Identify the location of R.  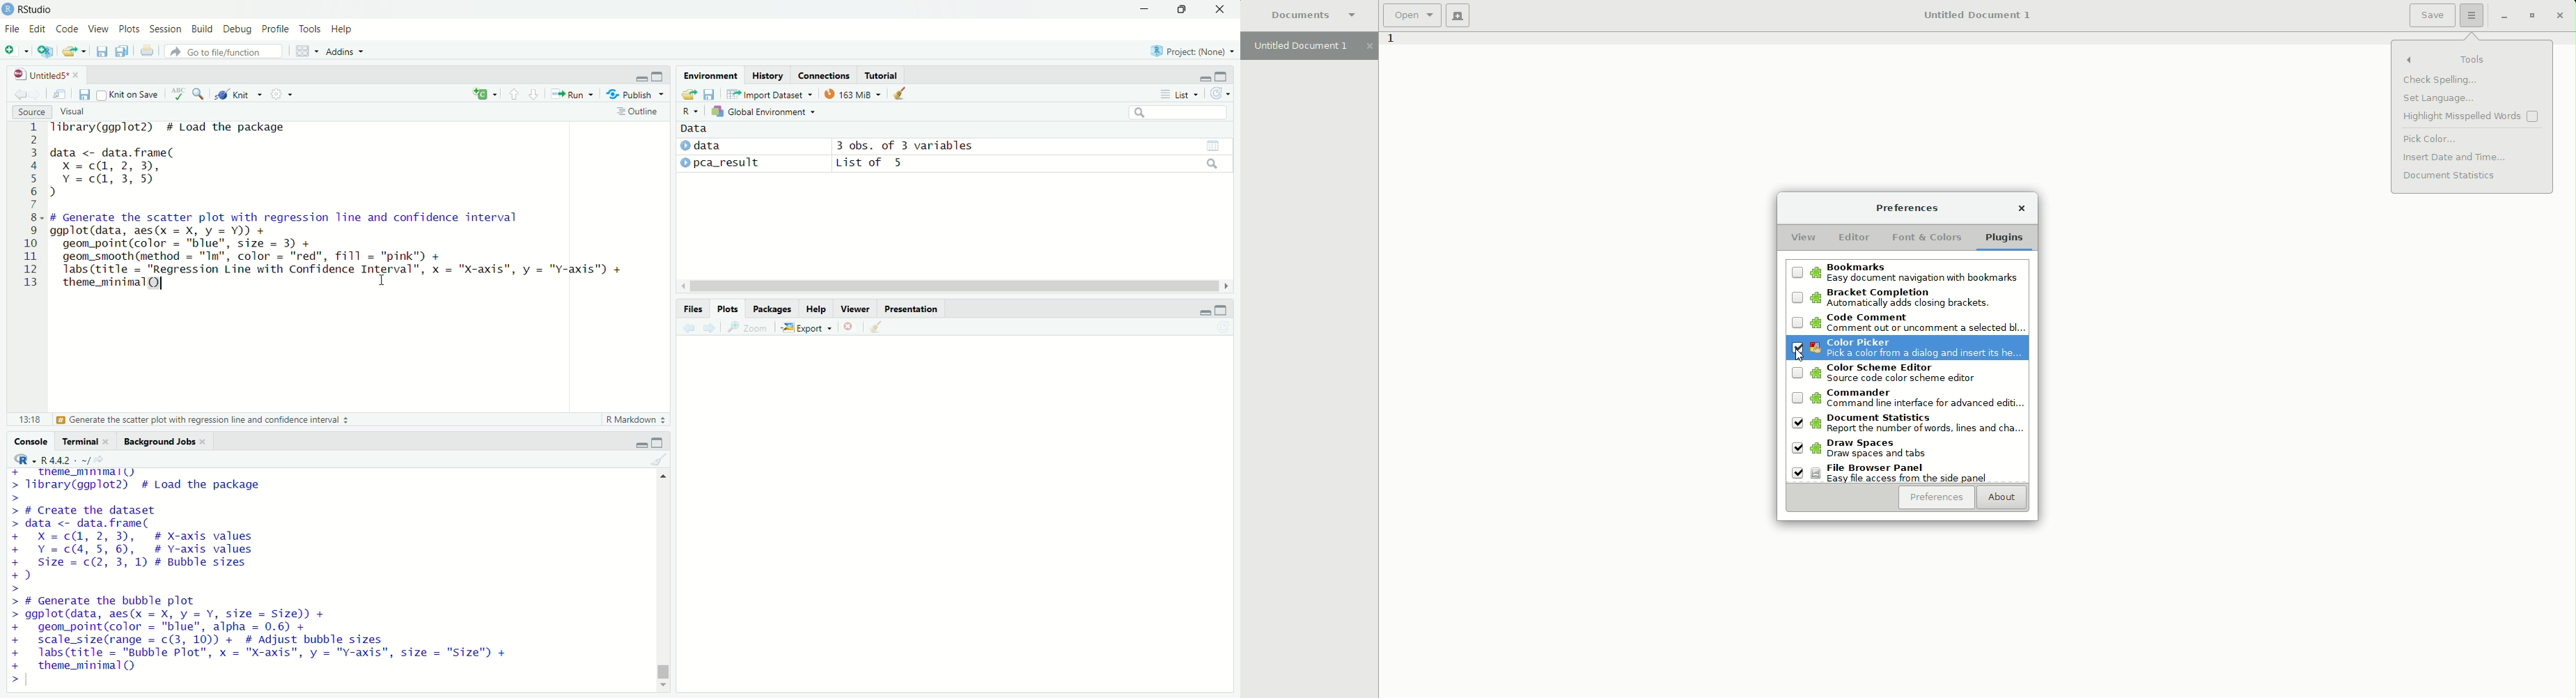
(691, 111).